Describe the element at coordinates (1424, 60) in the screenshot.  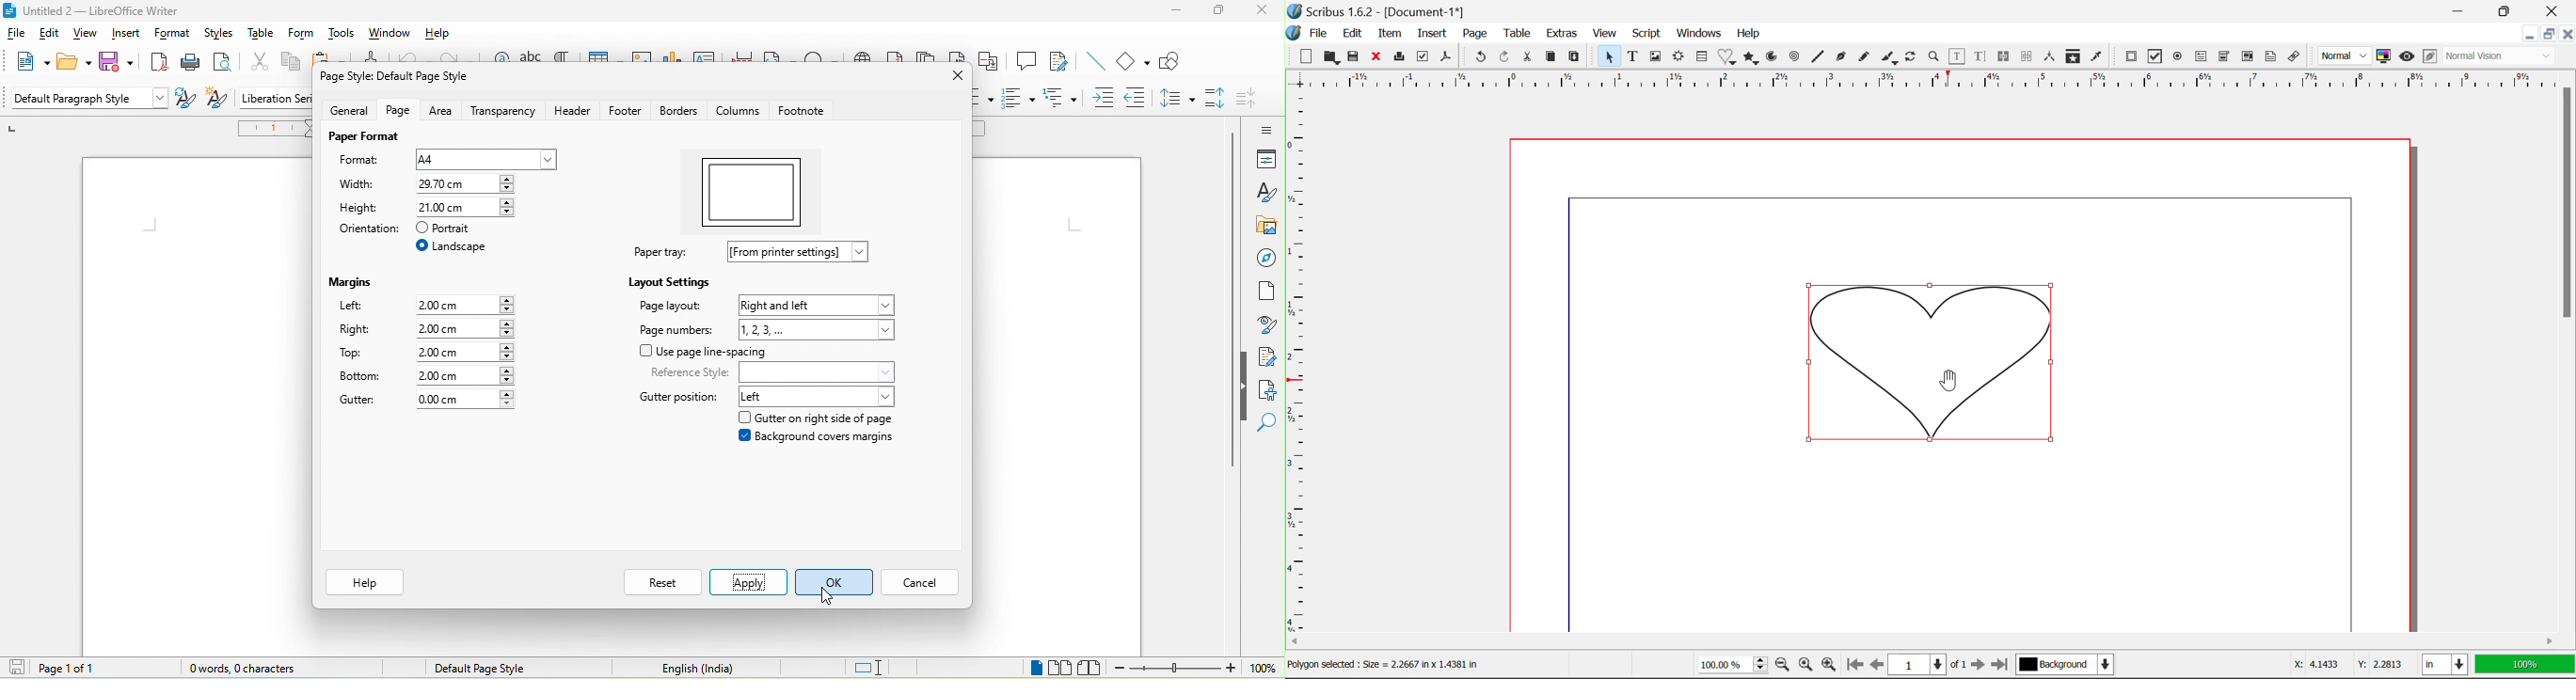
I see `Preflight Verifier` at that location.